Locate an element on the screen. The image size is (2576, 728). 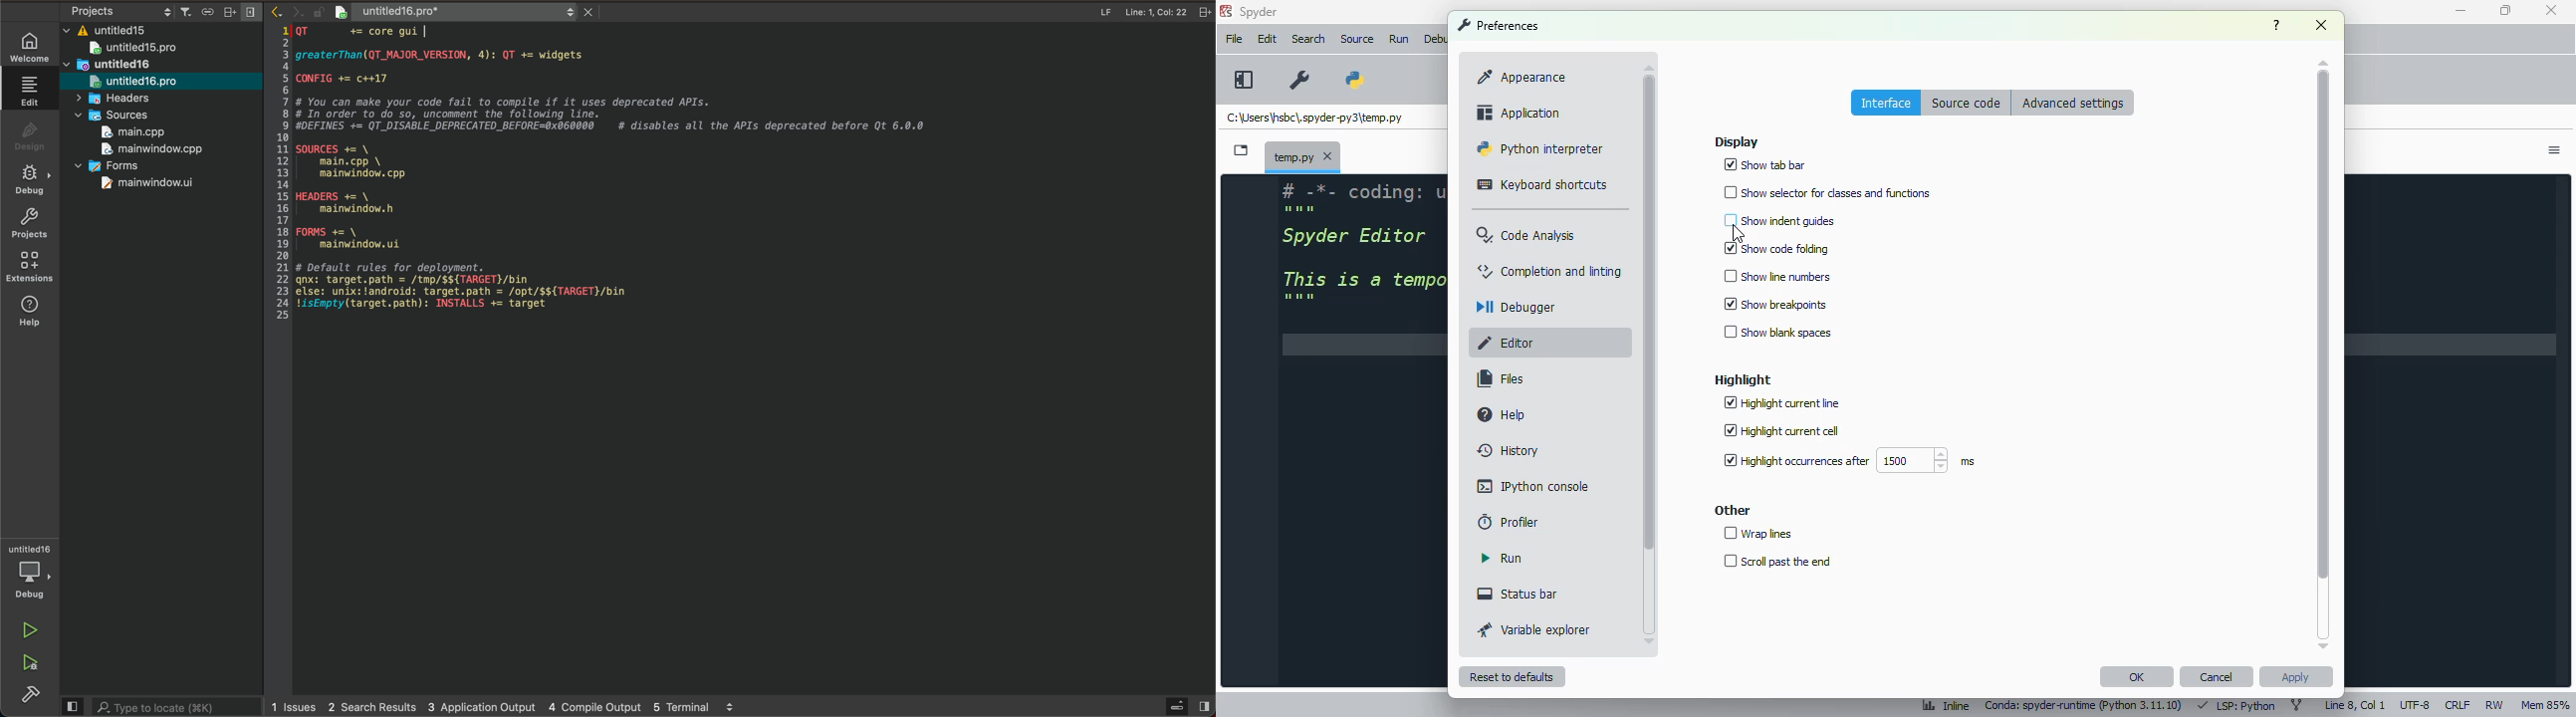
highlight is located at coordinates (1745, 380).